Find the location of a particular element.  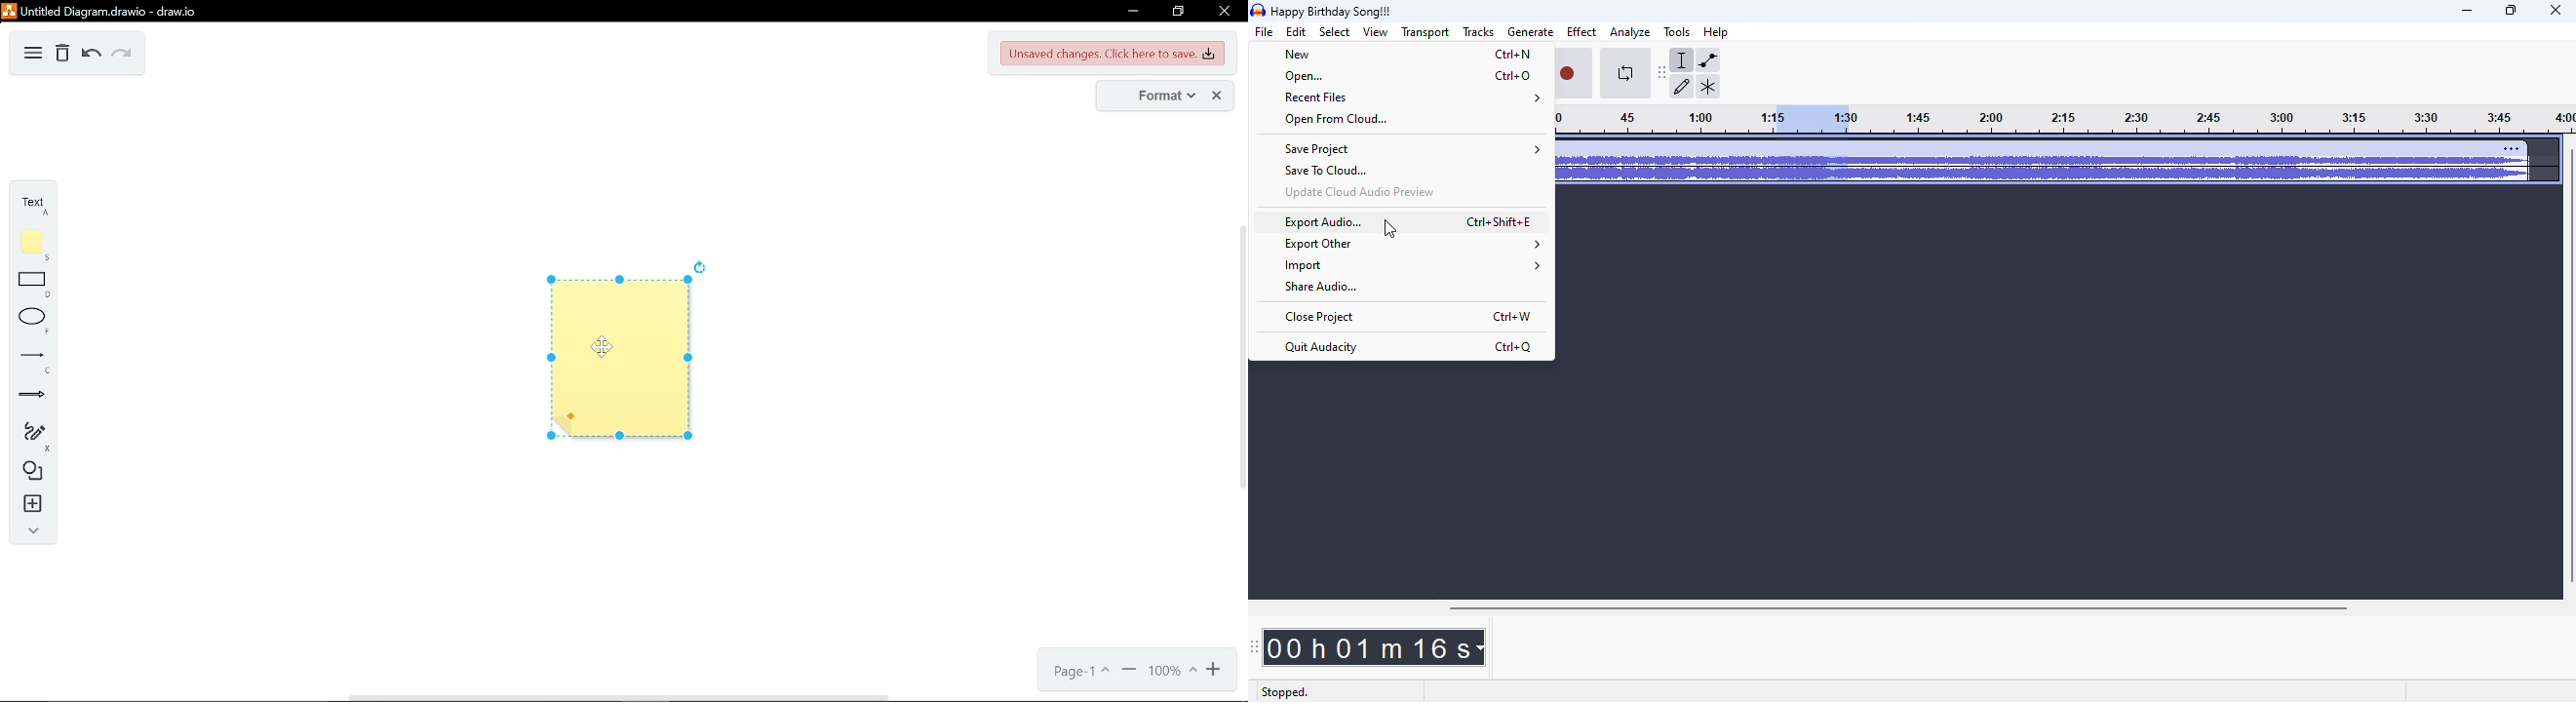

analyze is located at coordinates (1630, 33).